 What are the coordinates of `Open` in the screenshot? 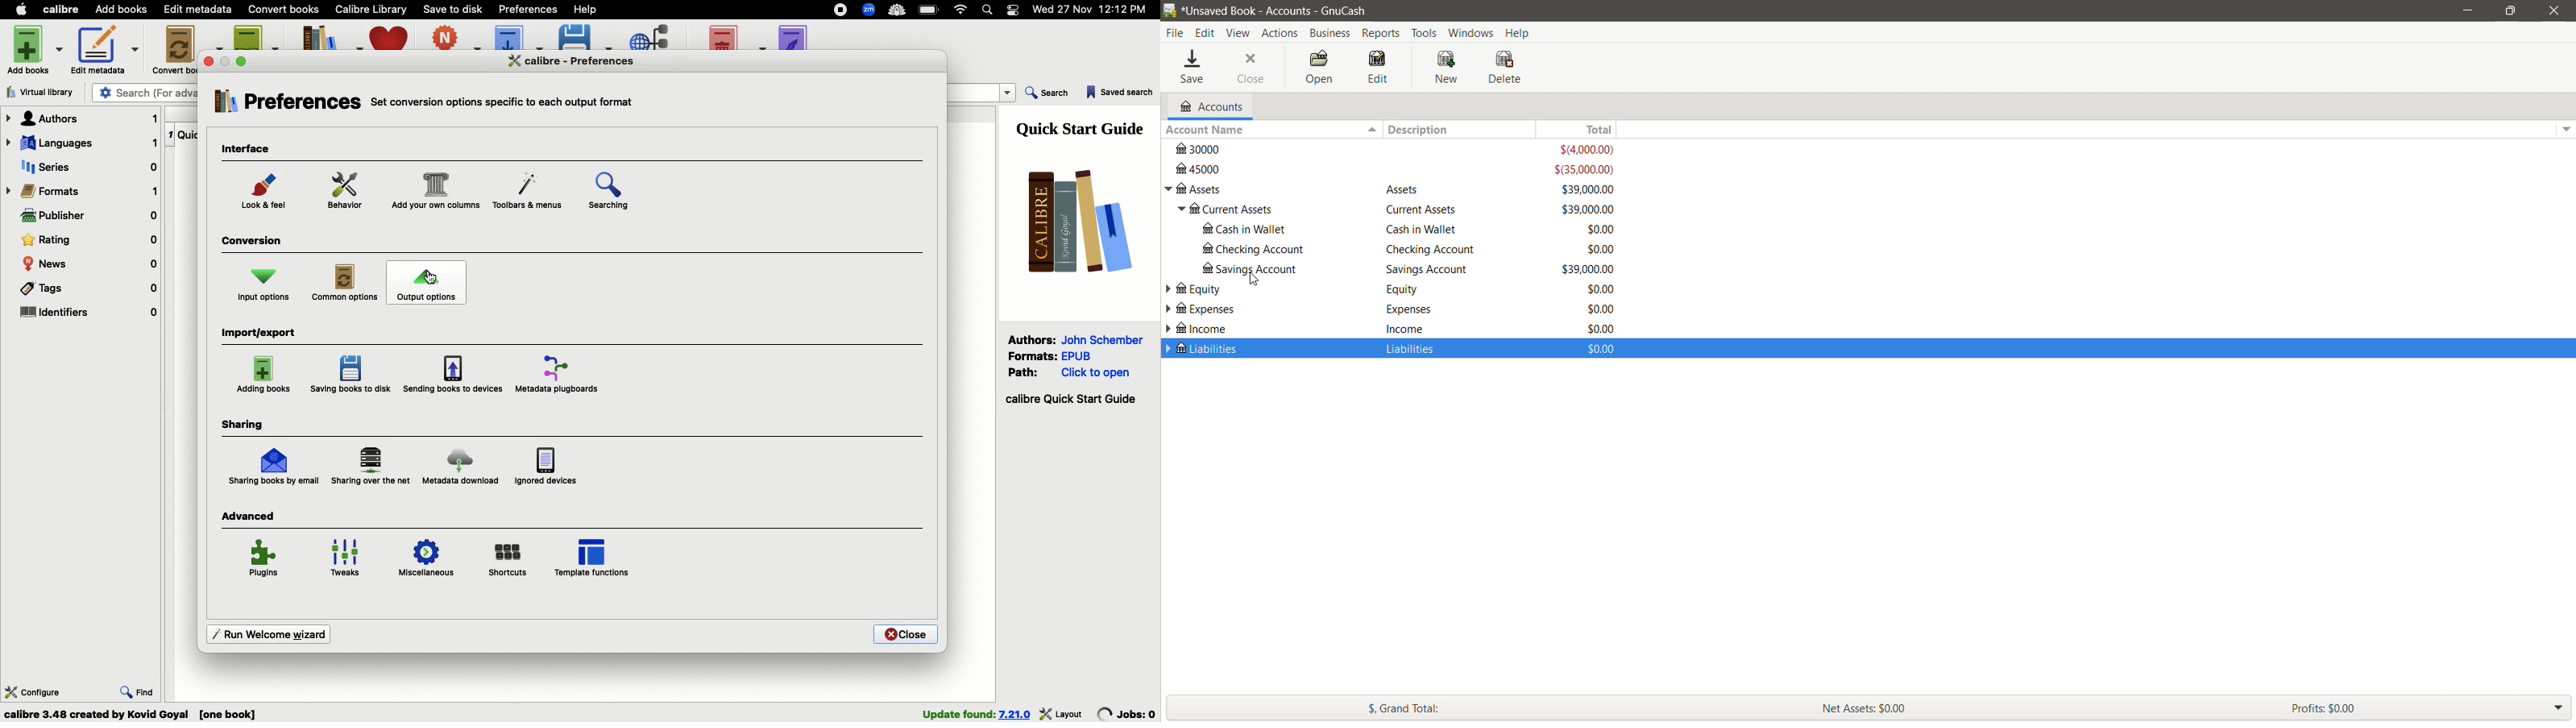 It's located at (1321, 67).